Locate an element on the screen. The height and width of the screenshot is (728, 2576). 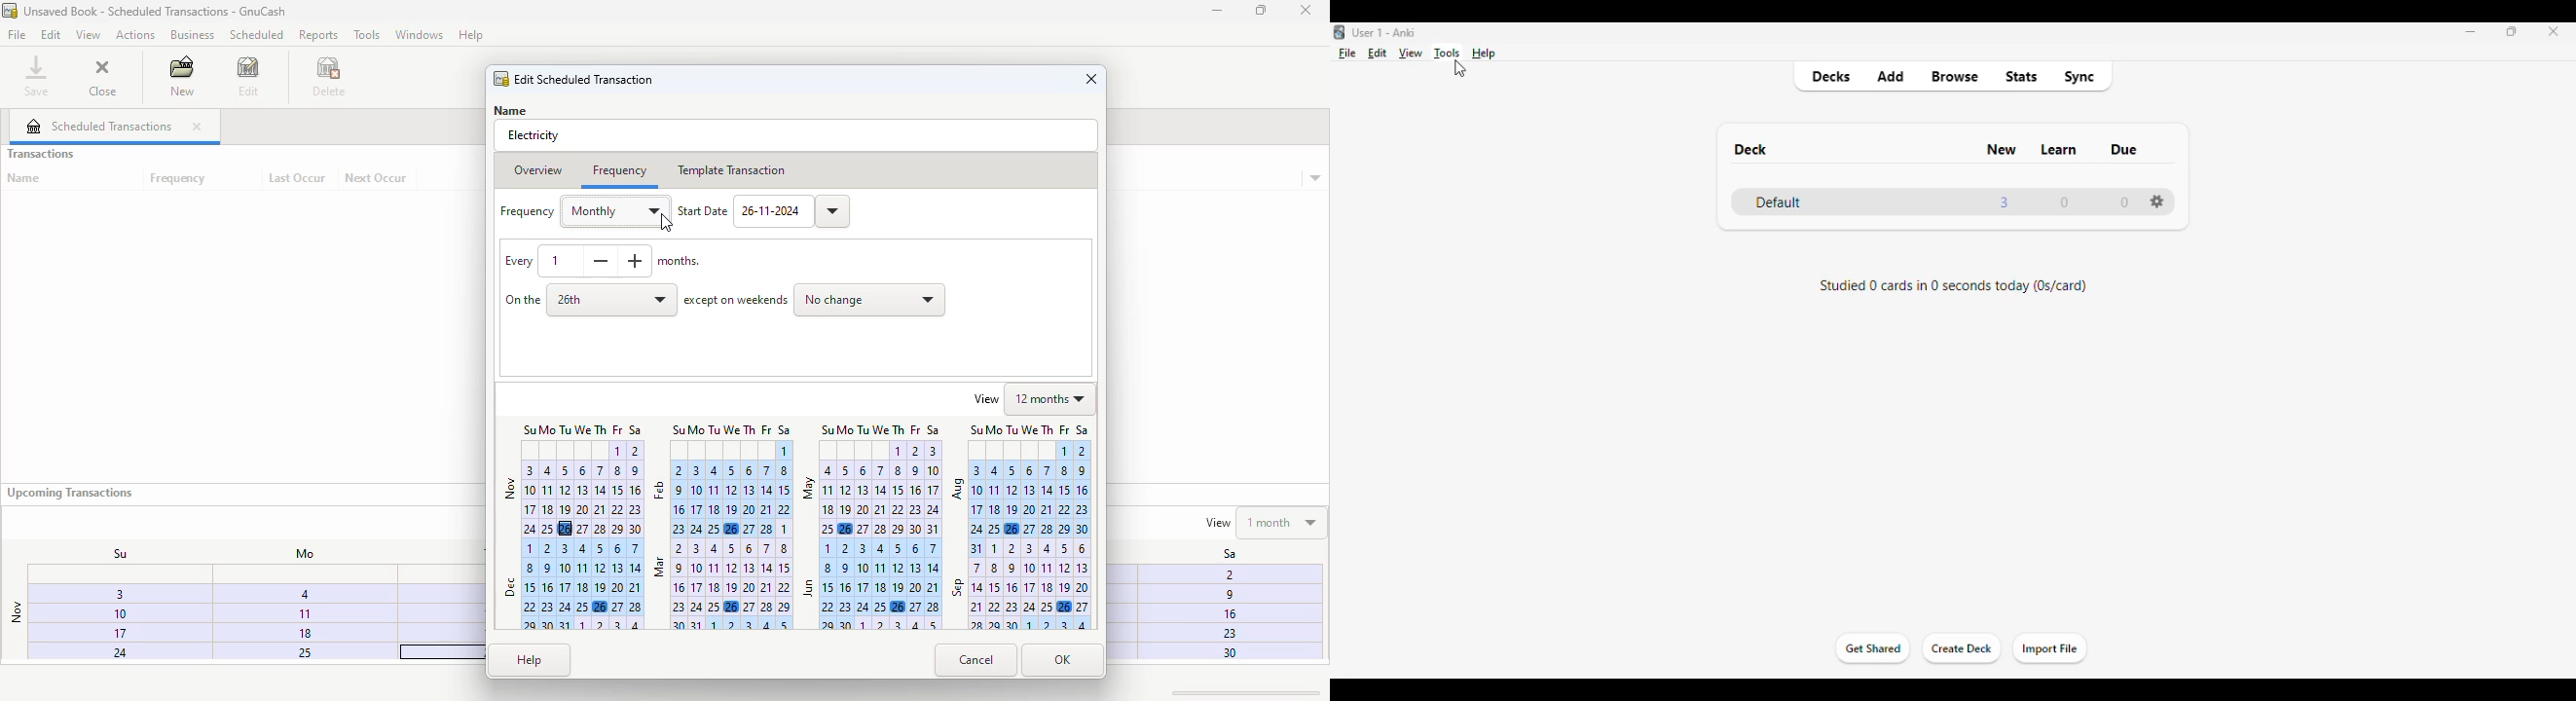
scheduled is located at coordinates (256, 34).